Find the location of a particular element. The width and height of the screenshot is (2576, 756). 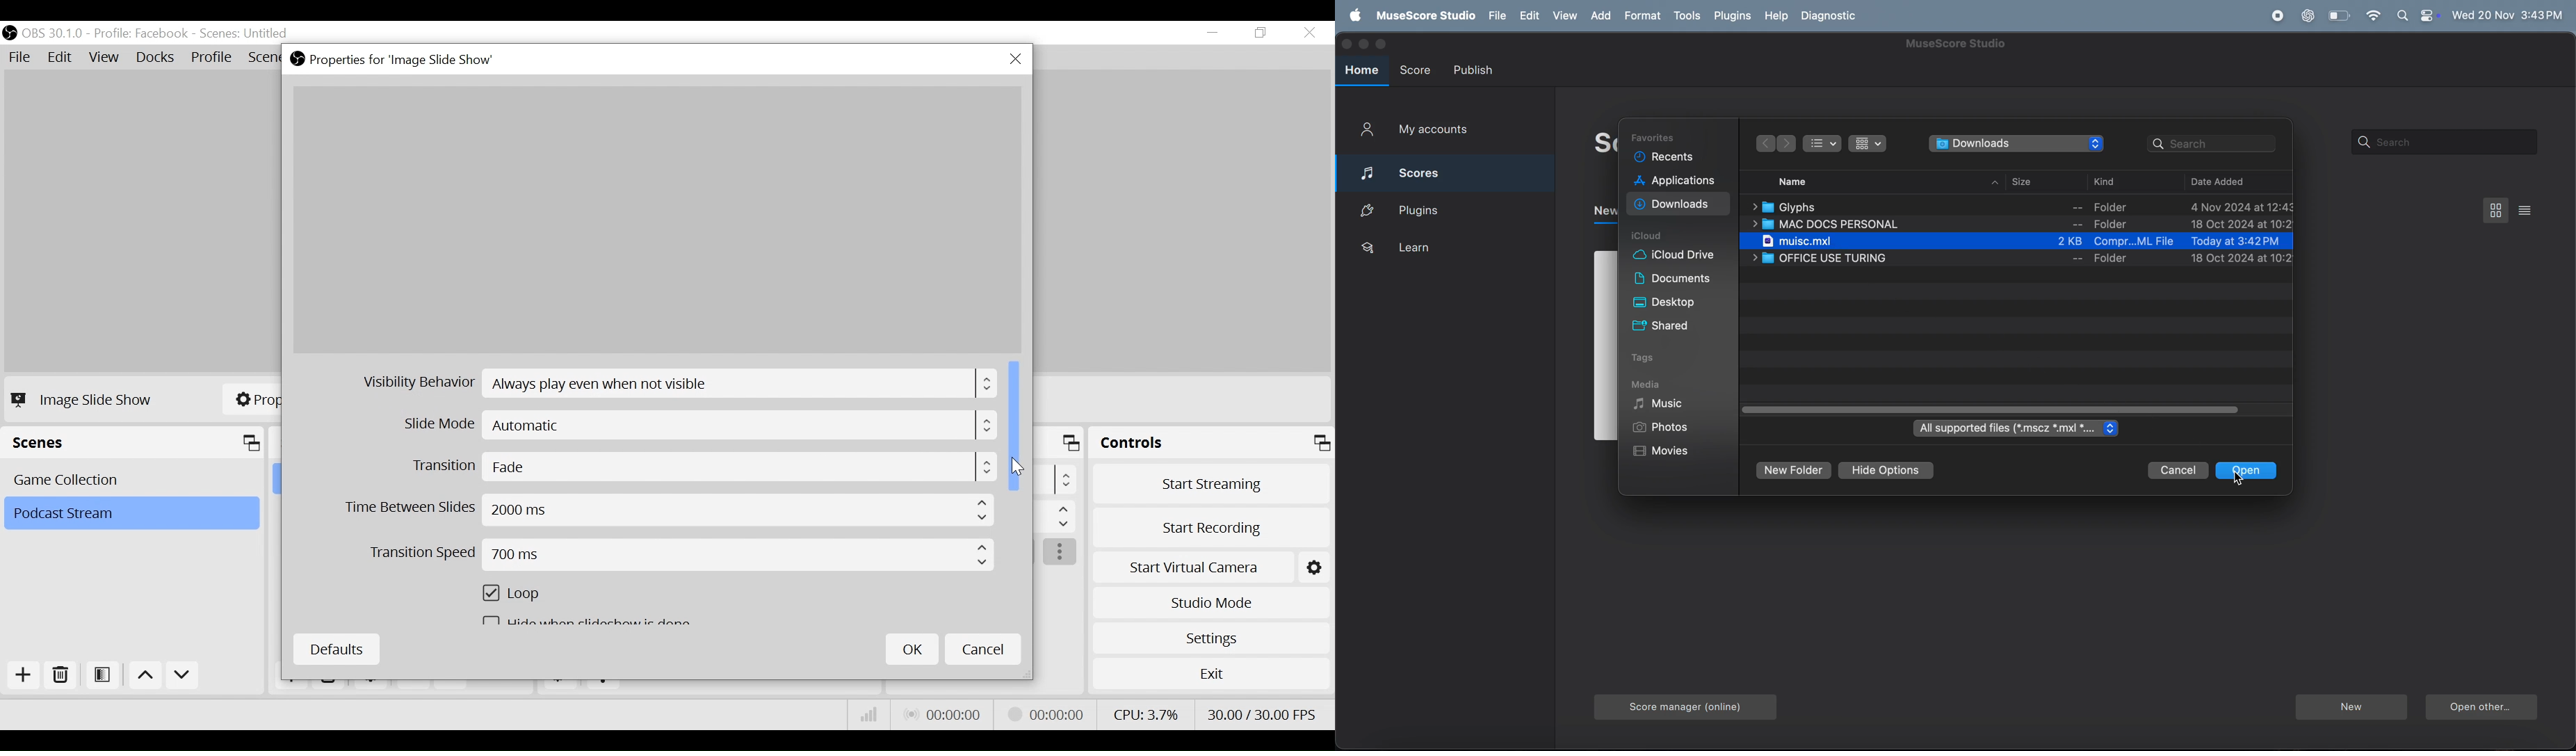

Close is located at coordinates (1309, 33).